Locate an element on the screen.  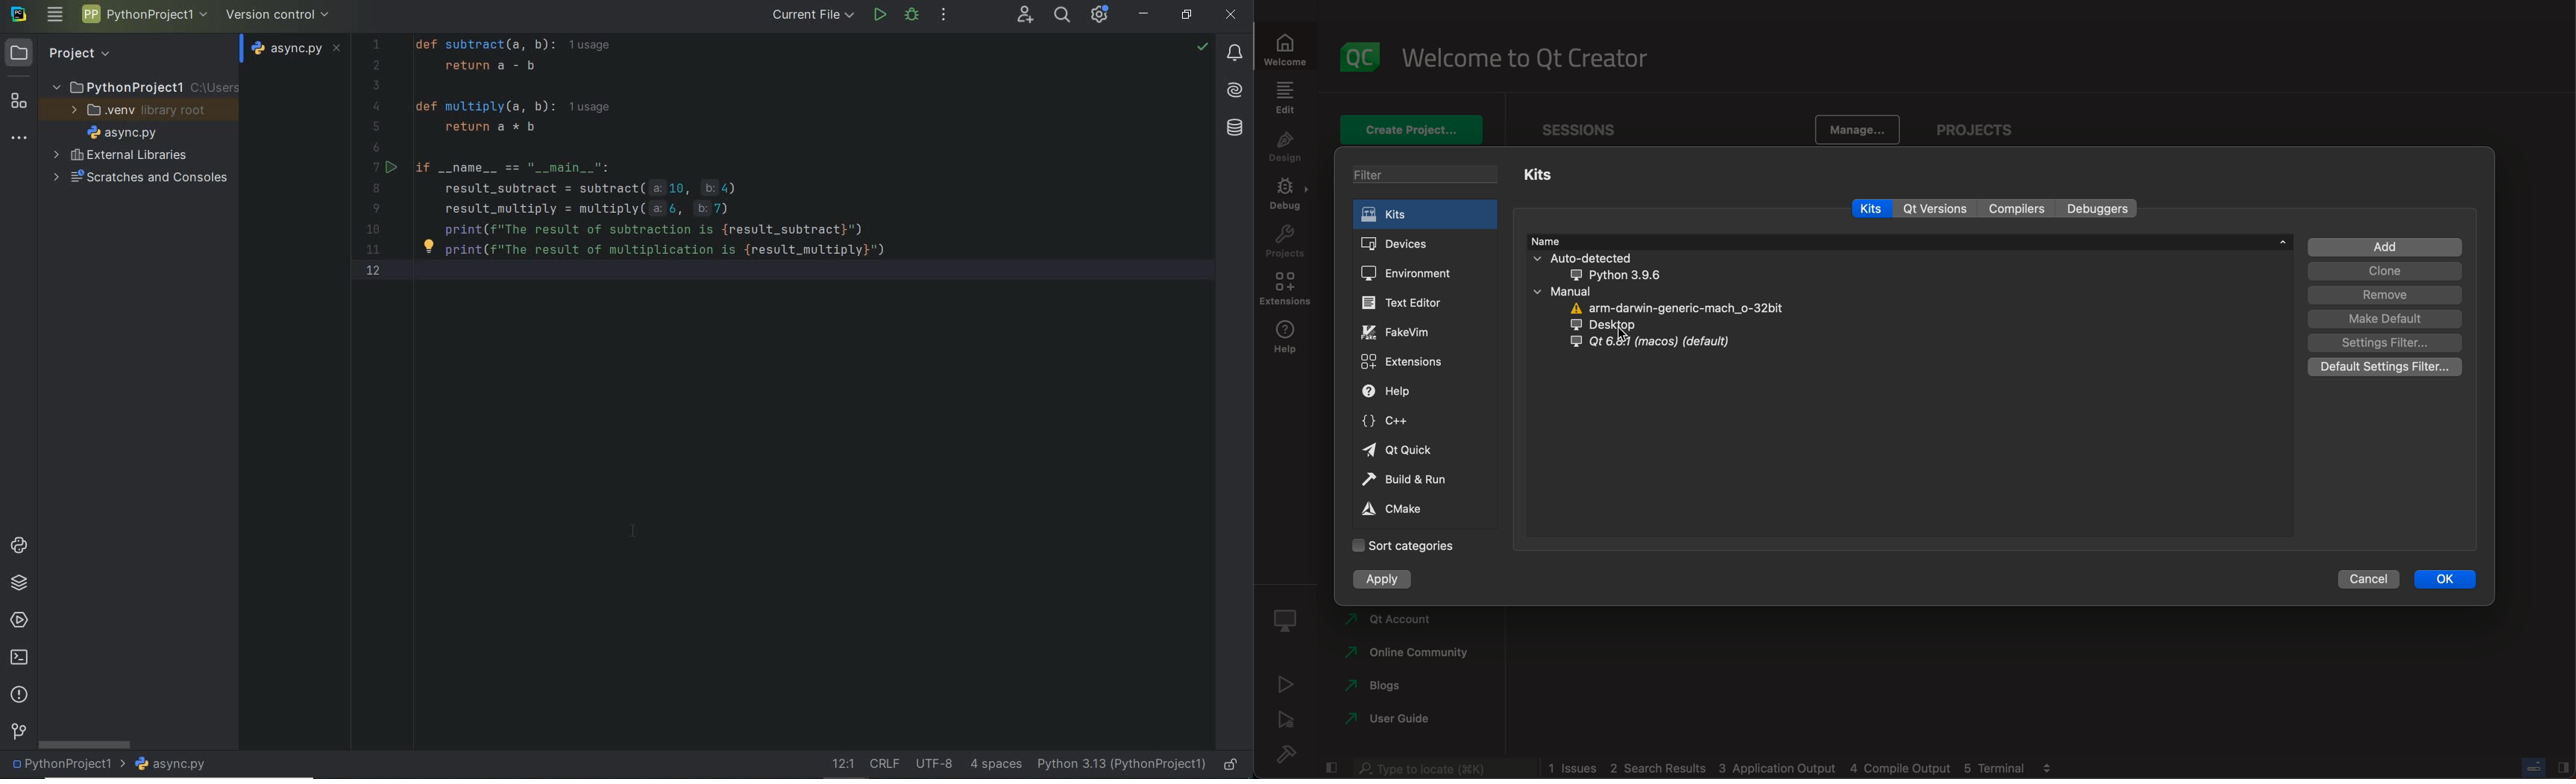
AI Assistant is located at coordinates (1236, 92).